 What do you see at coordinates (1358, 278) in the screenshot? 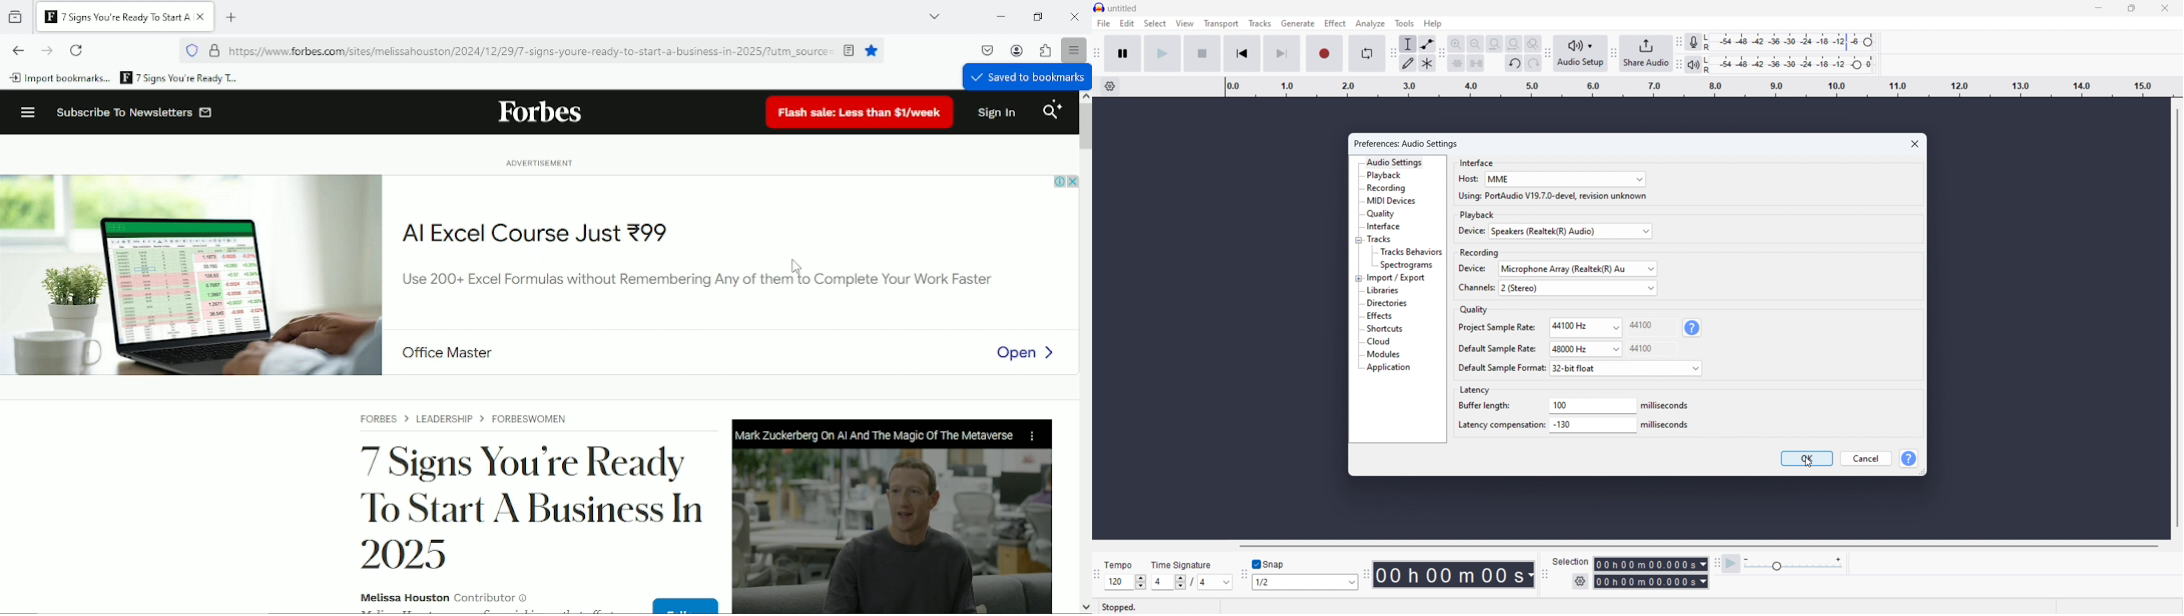
I see `expand` at bounding box center [1358, 278].